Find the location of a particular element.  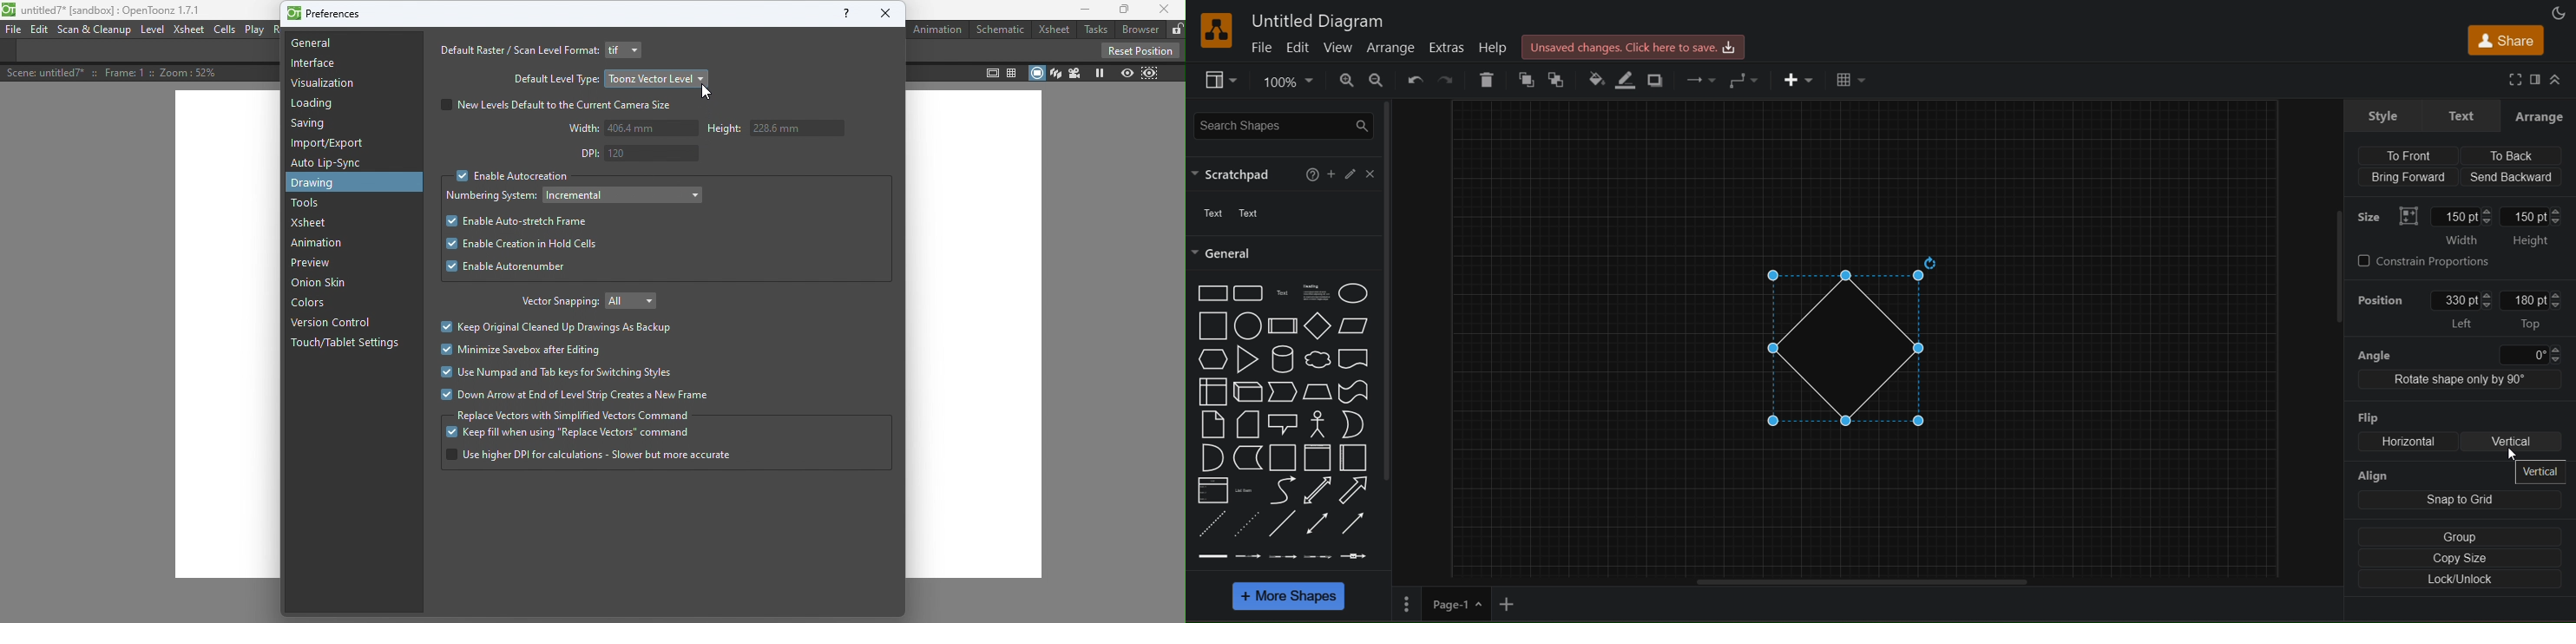

container is located at coordinates (1280, 457).